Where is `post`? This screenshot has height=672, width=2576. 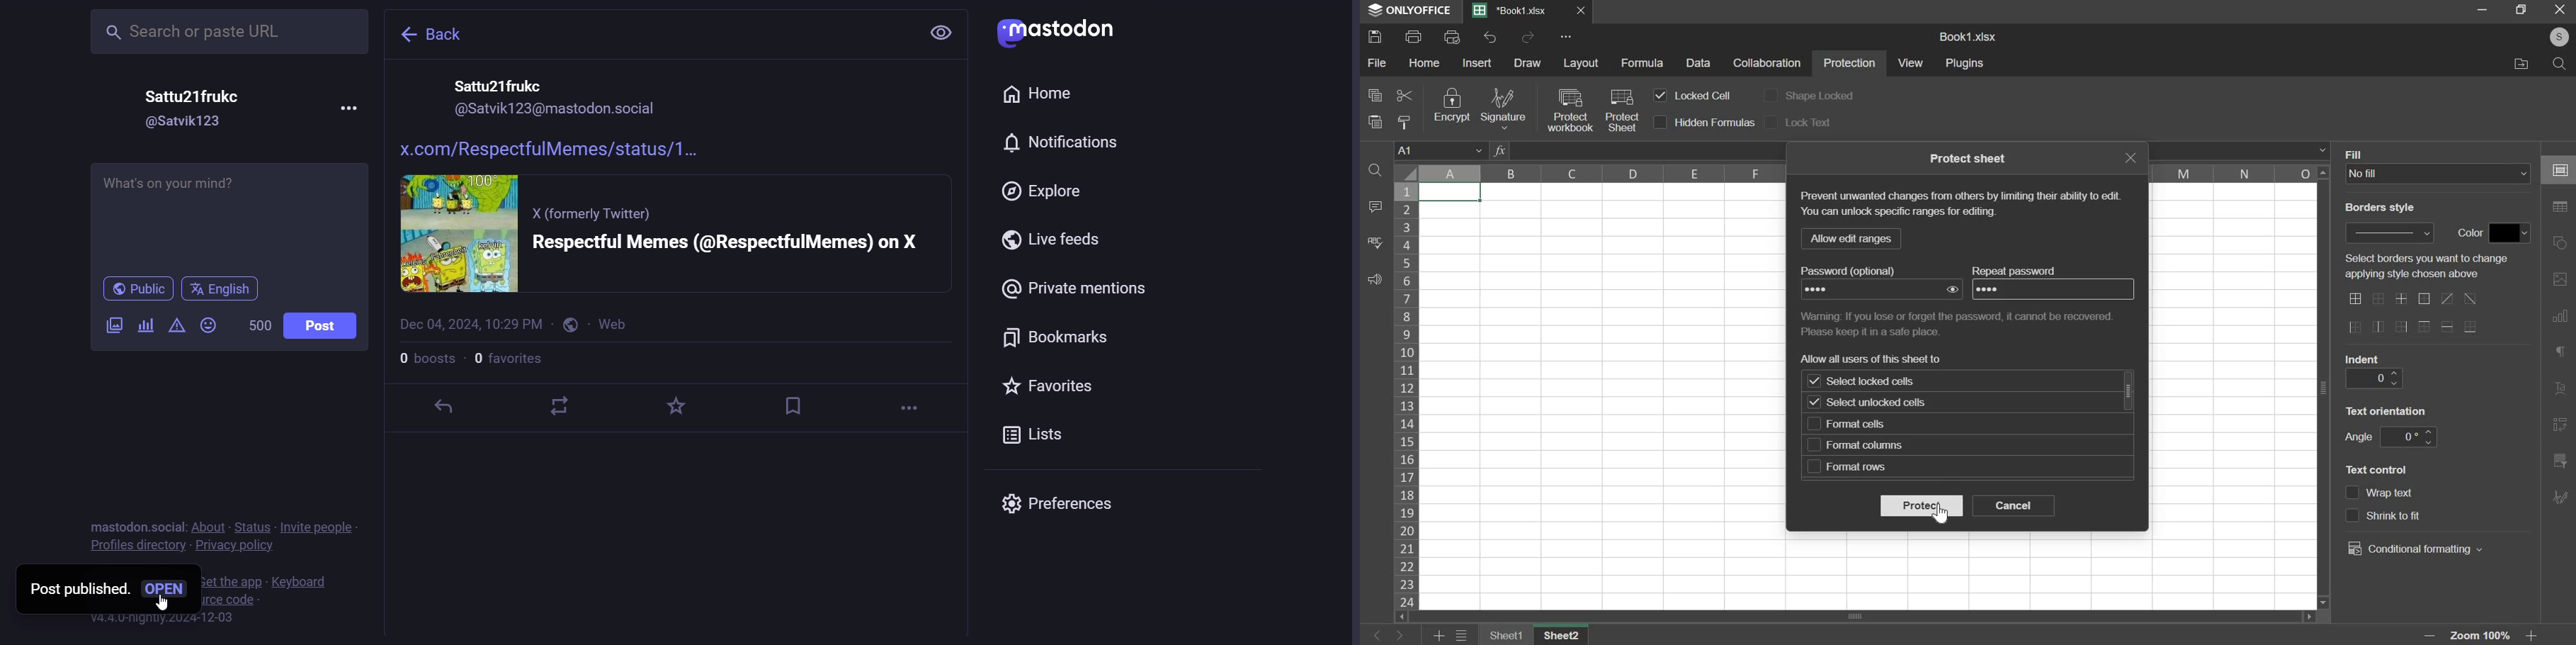
post is located at coordinates (675, 234).